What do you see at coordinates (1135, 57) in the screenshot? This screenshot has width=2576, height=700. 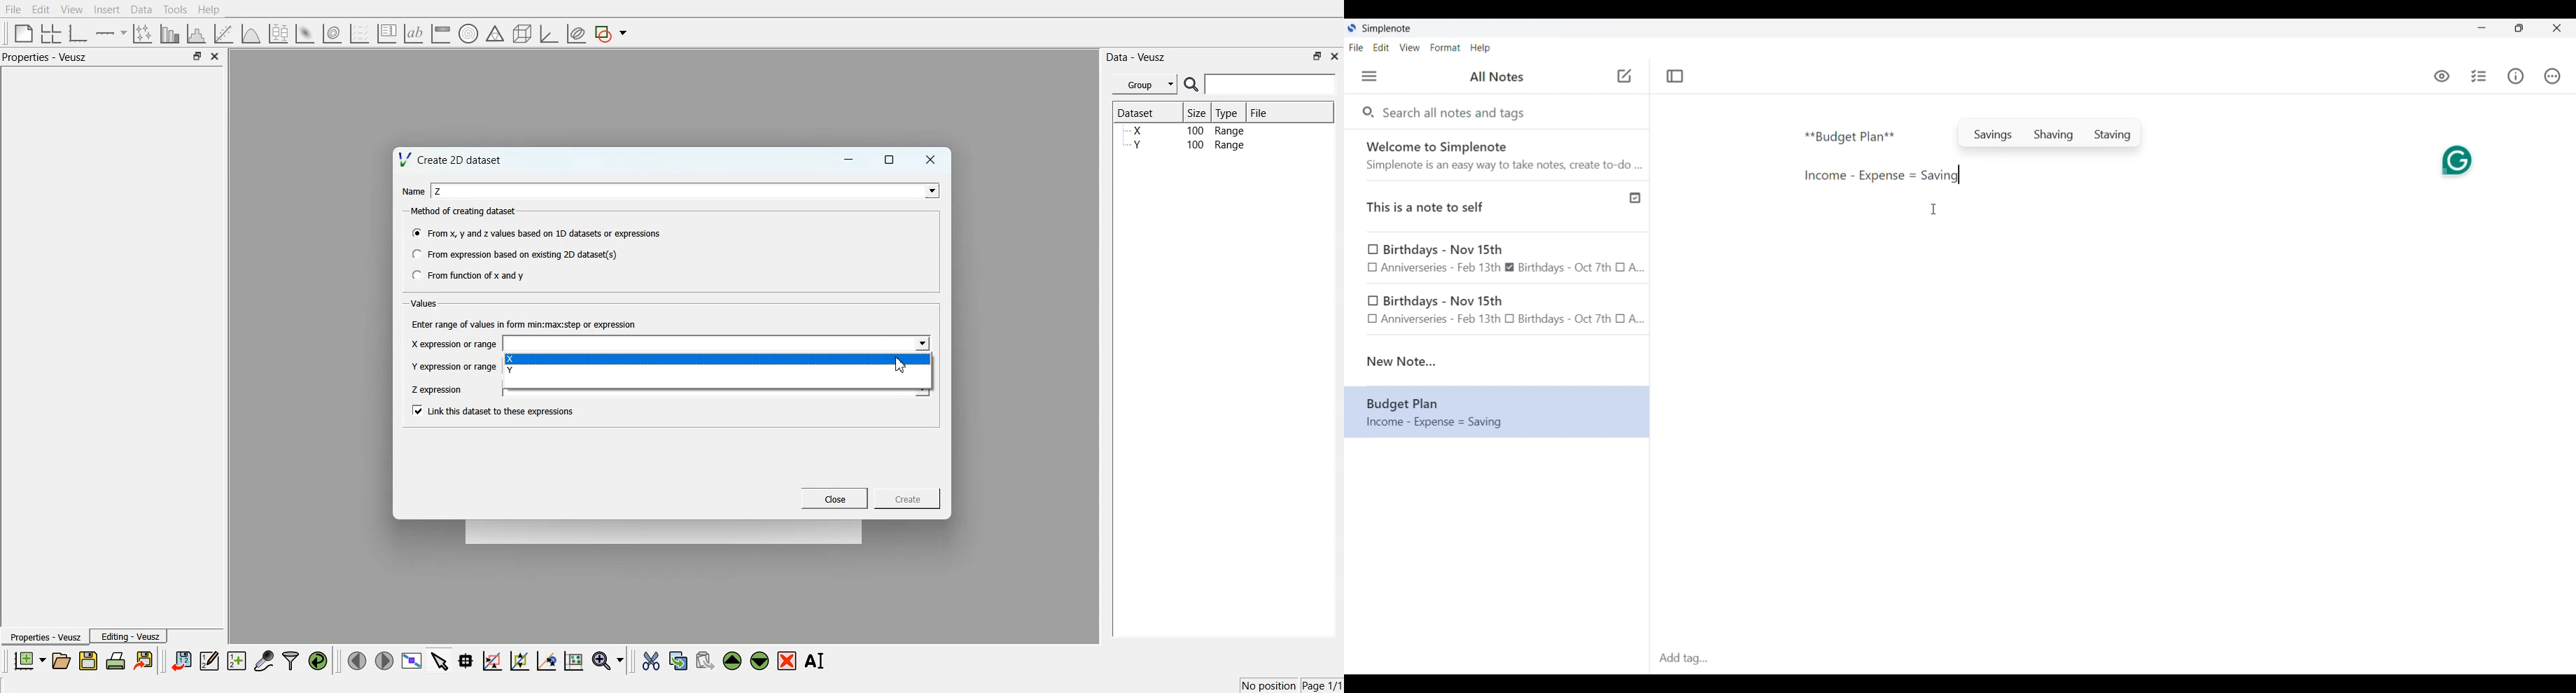 I see `Data - Veusz` at bounding box center [1135, 57].